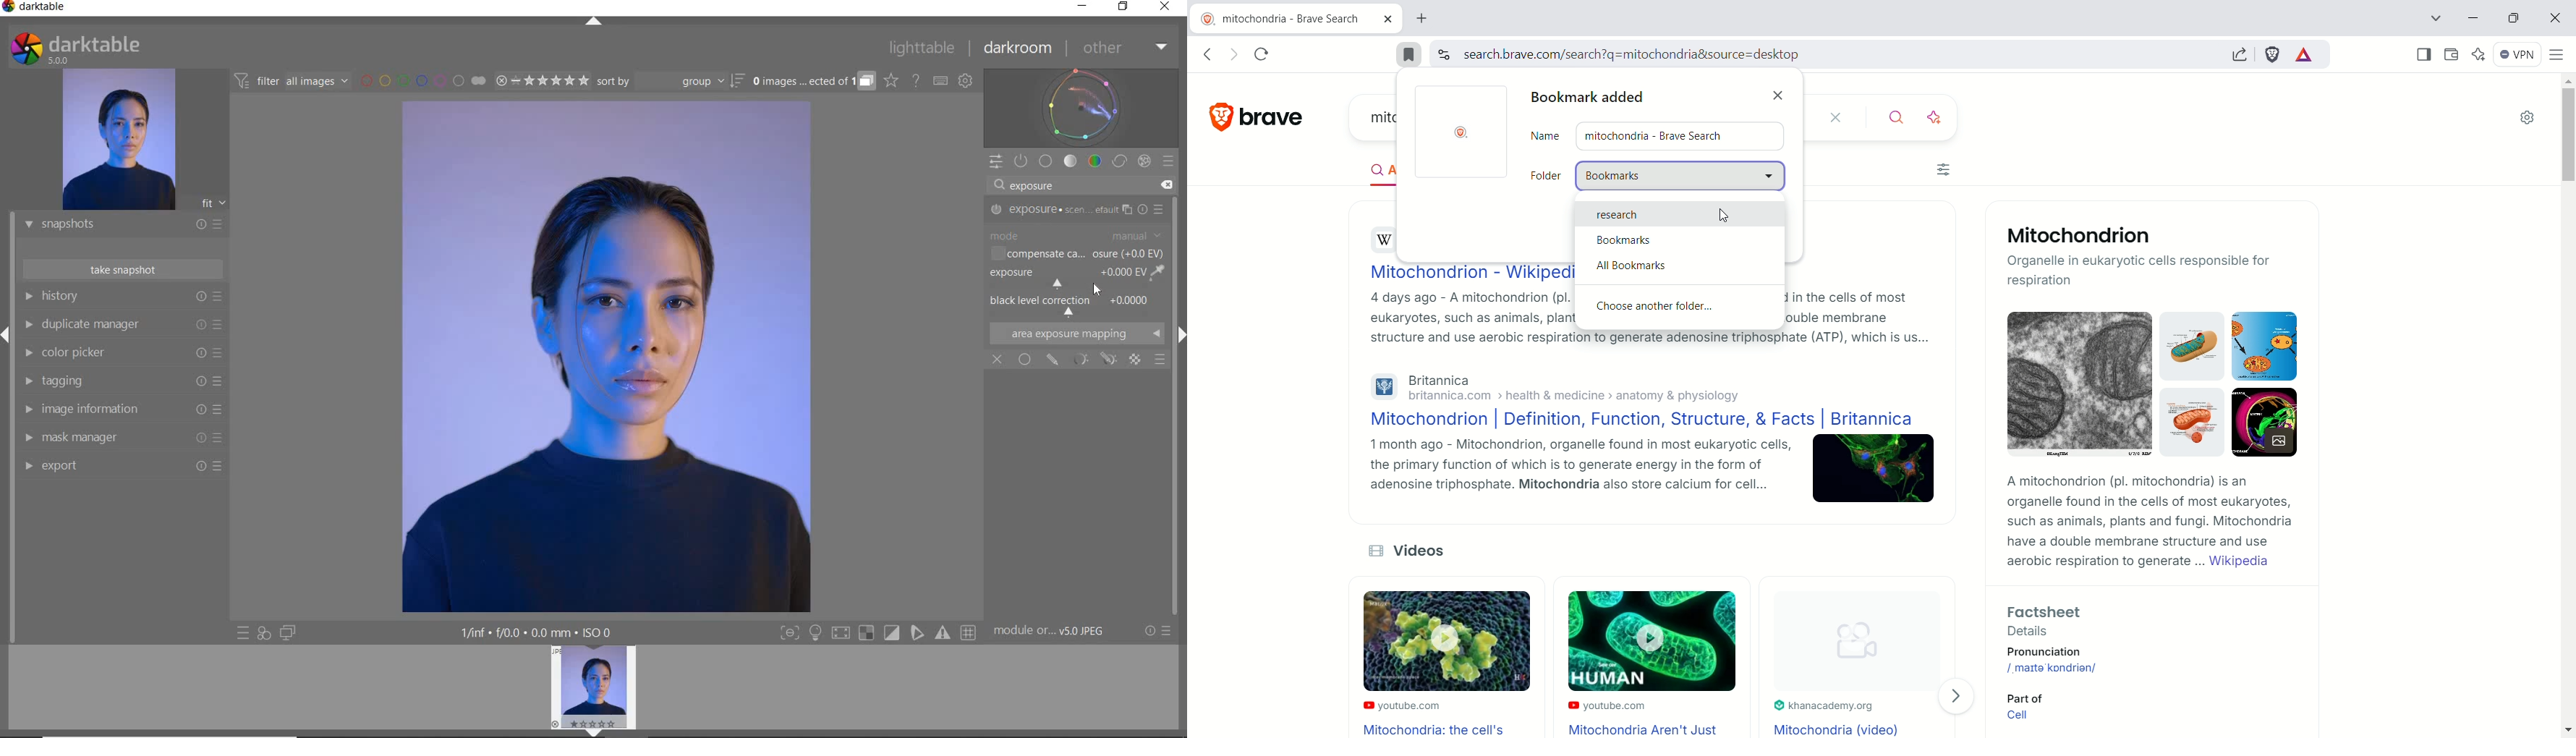 This screenshot has height=756, width=2576. Describe the element at coordinates (1025, 359) in the screenshot. I see `UNIFORMLY` at that location.